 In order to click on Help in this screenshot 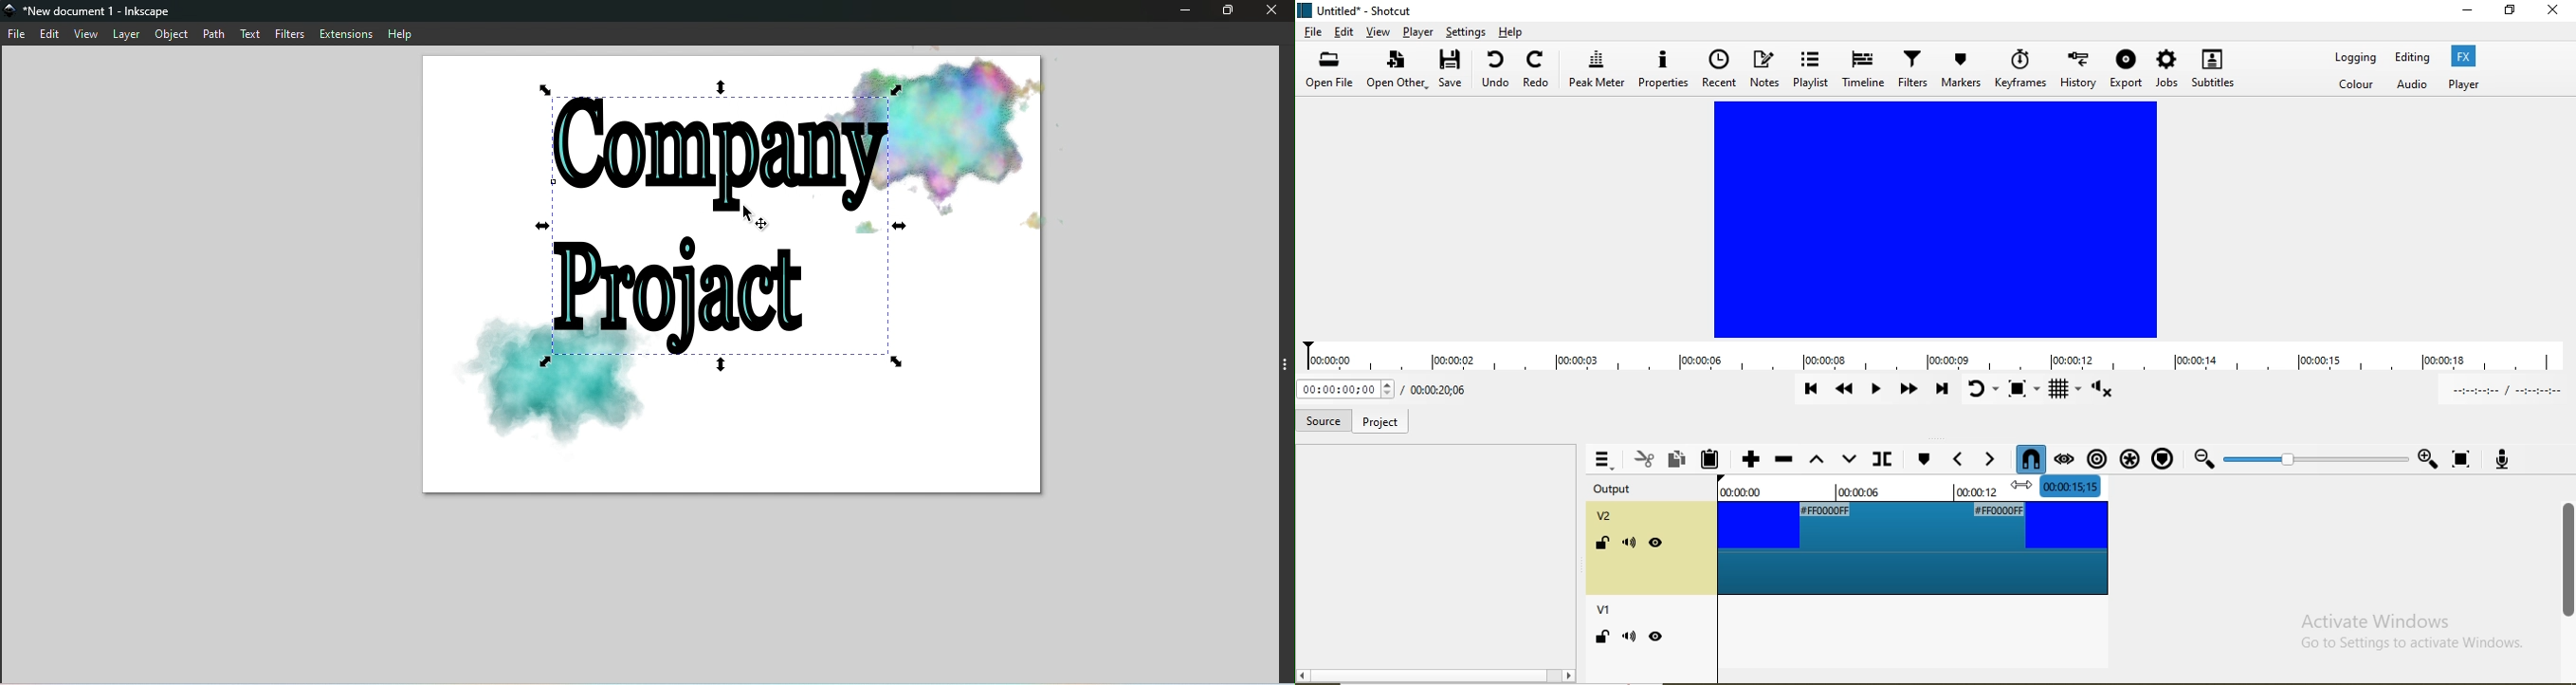, I will do `click(404, 33)`.